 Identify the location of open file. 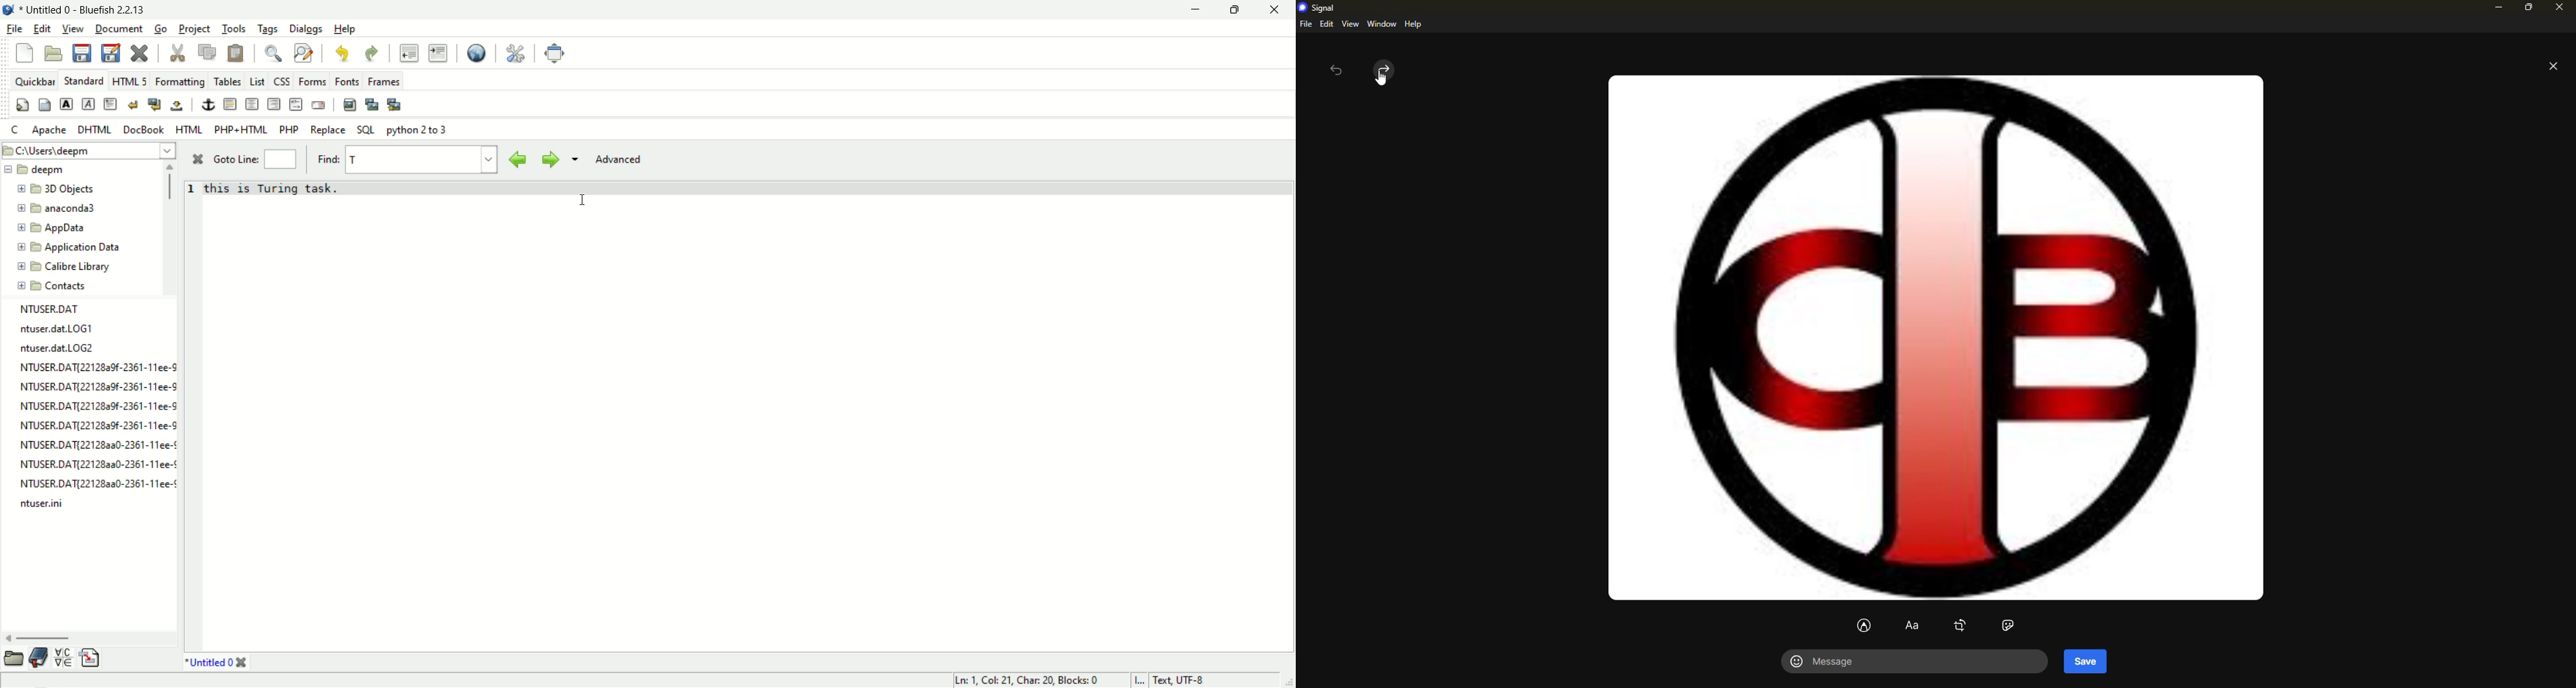
(54, 54).